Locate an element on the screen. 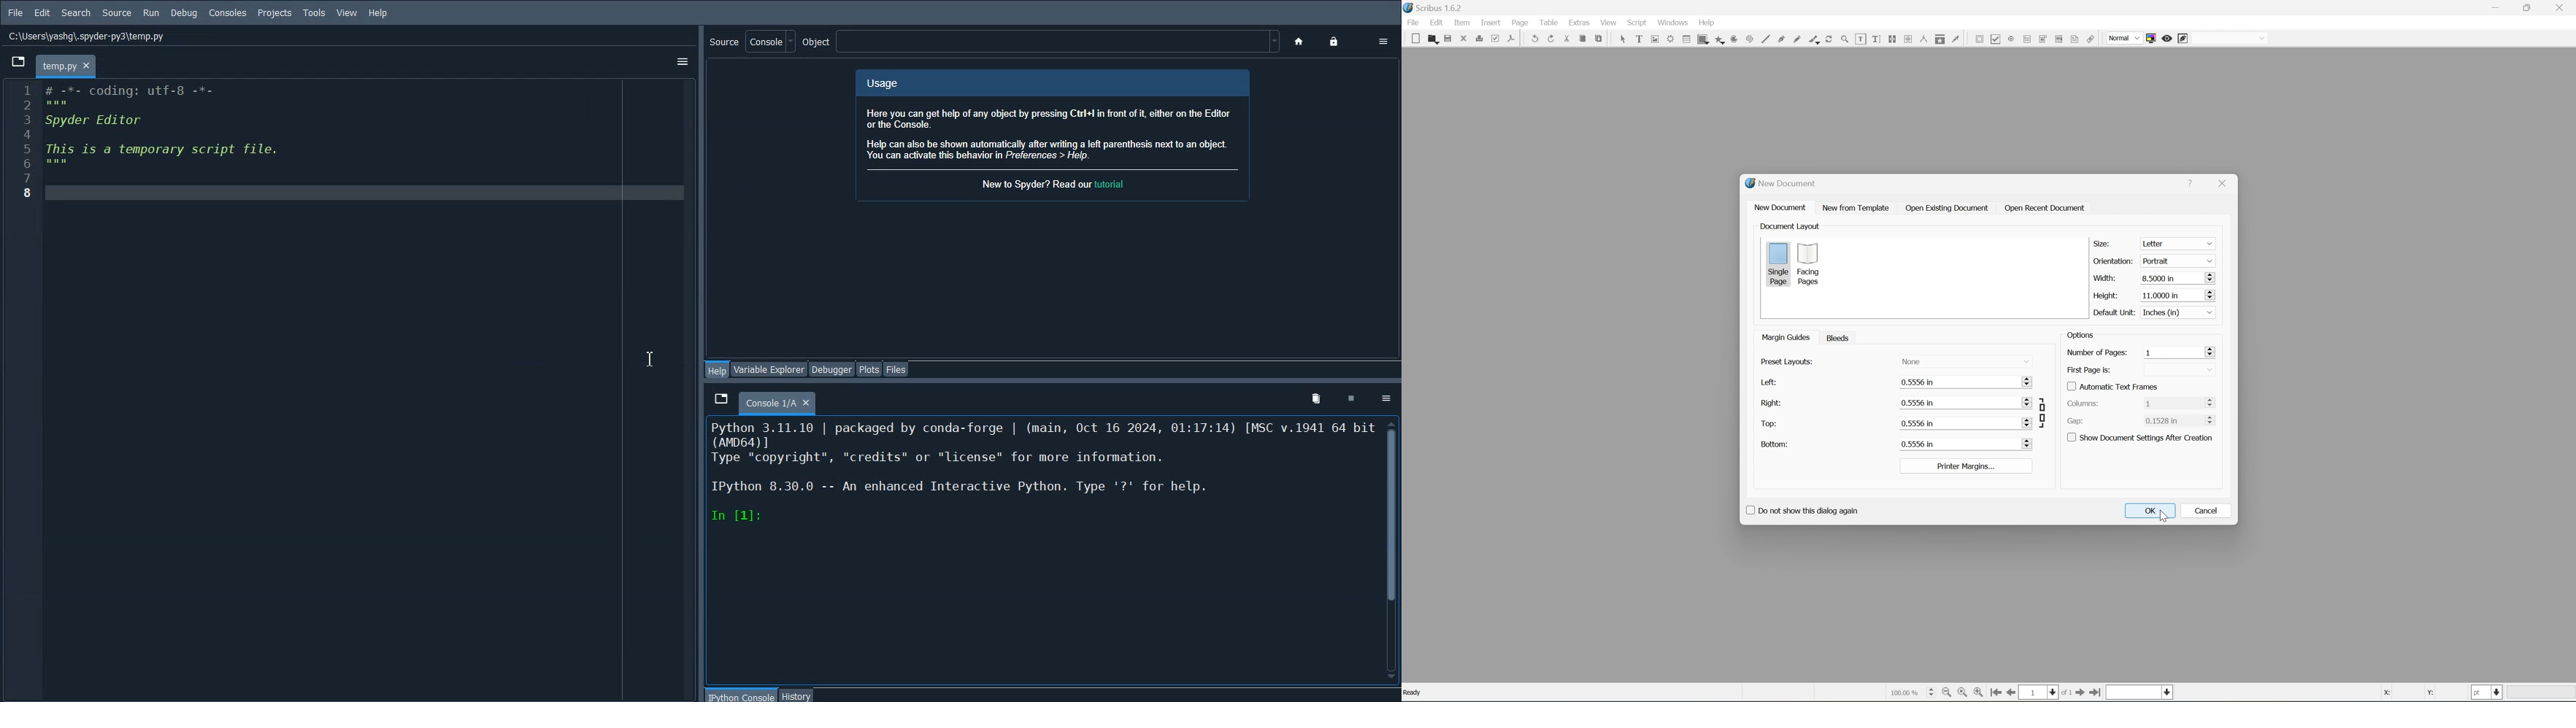 This screenshot has height=728, width=2576. Edit is located at coordinates (42, 12).